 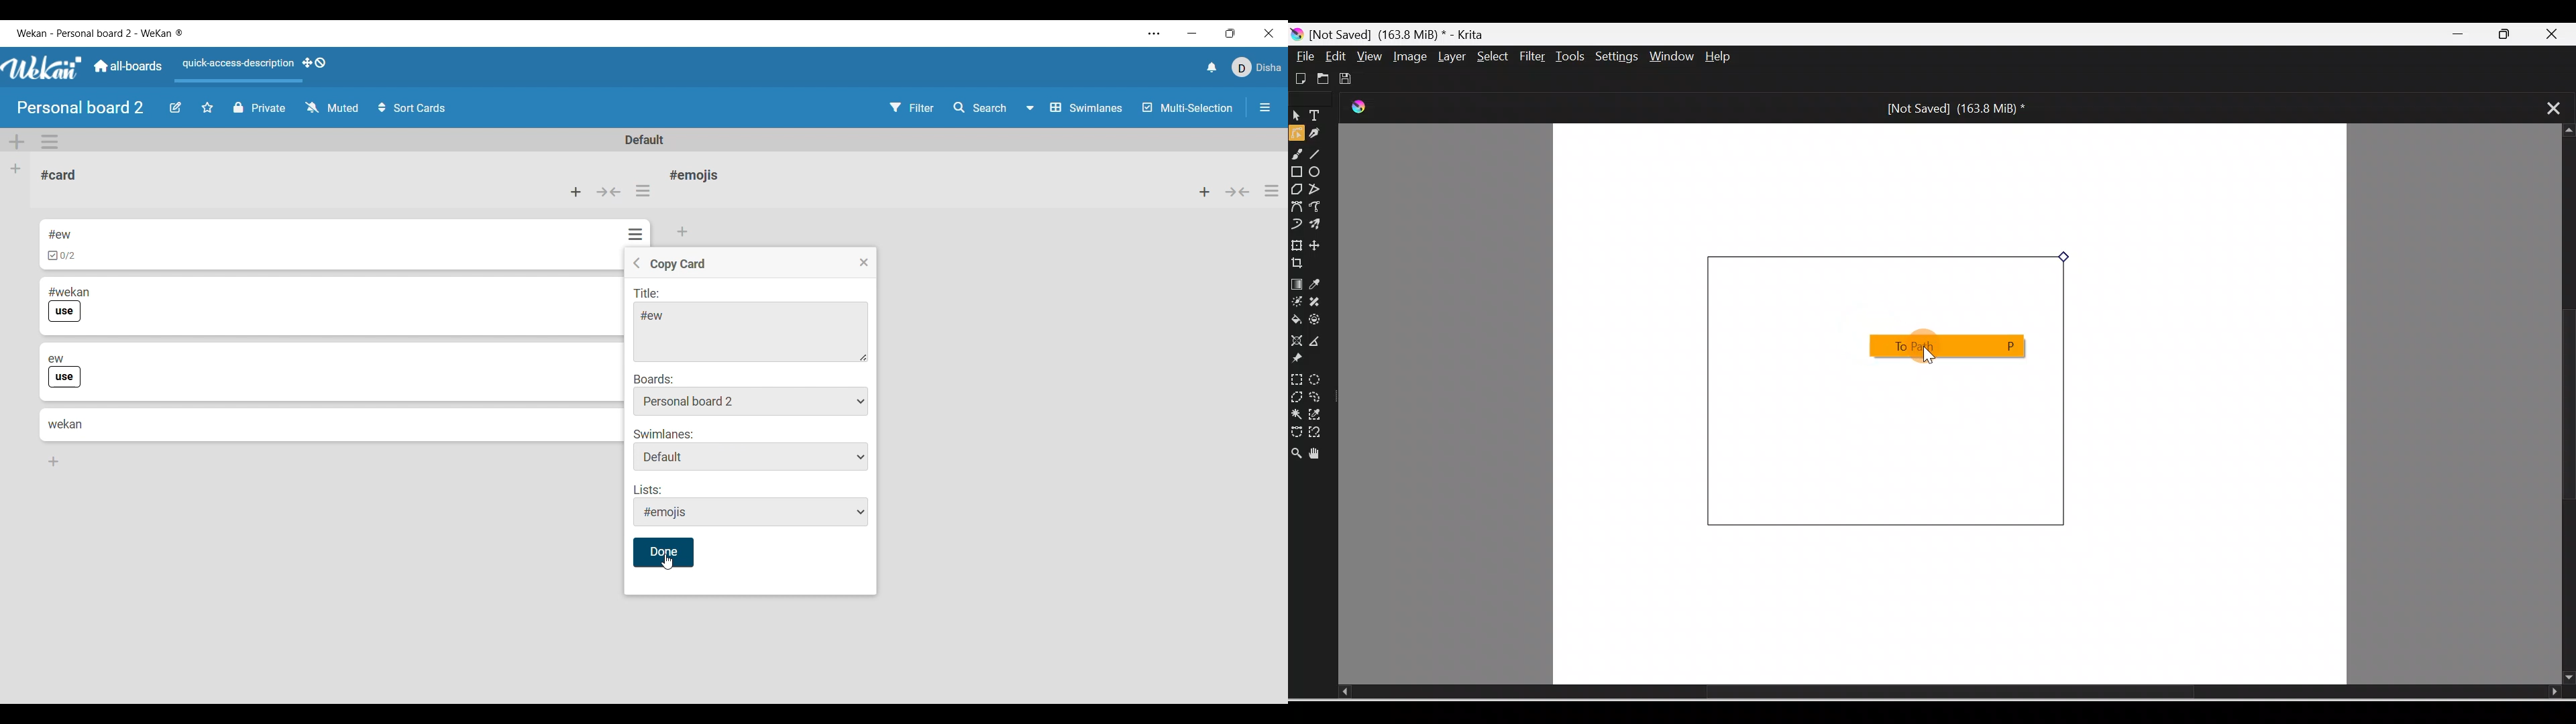 I want to click on Draw a gradient, so click(x=1296, y=284).